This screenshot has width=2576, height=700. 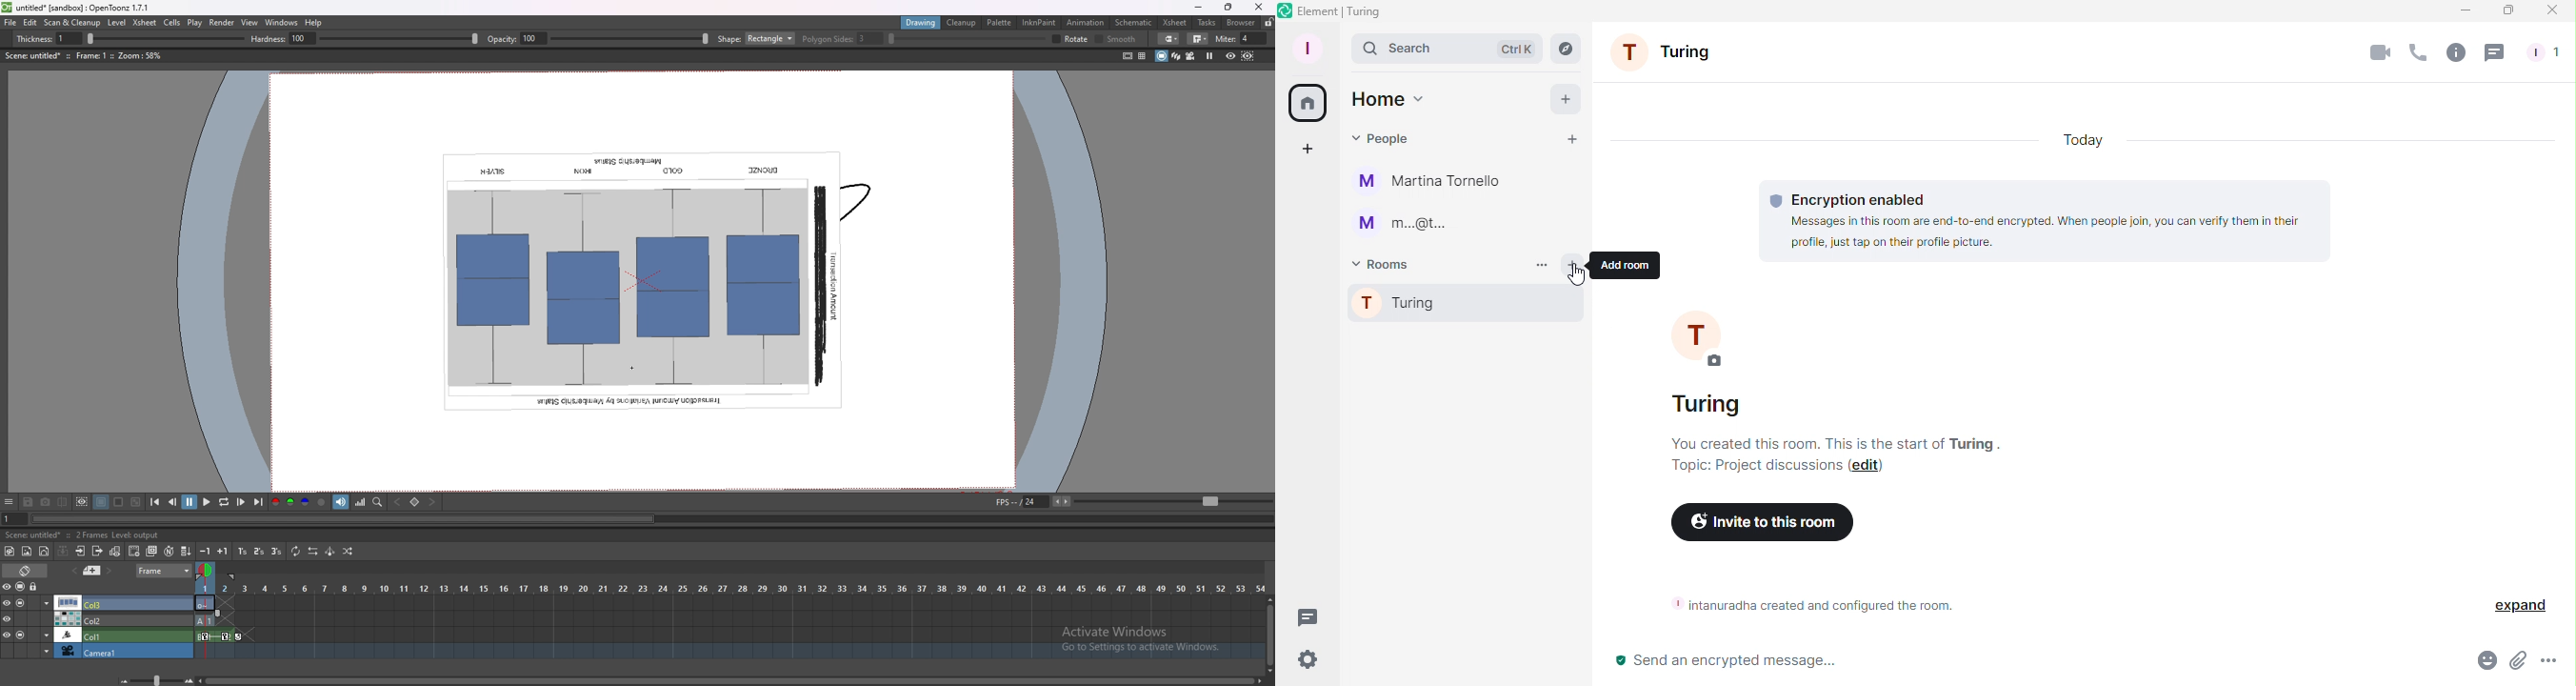 What do you see at coordinates (2382, 51) in the screenshot?
I see `Video call` at bounding box center [2382, 51].